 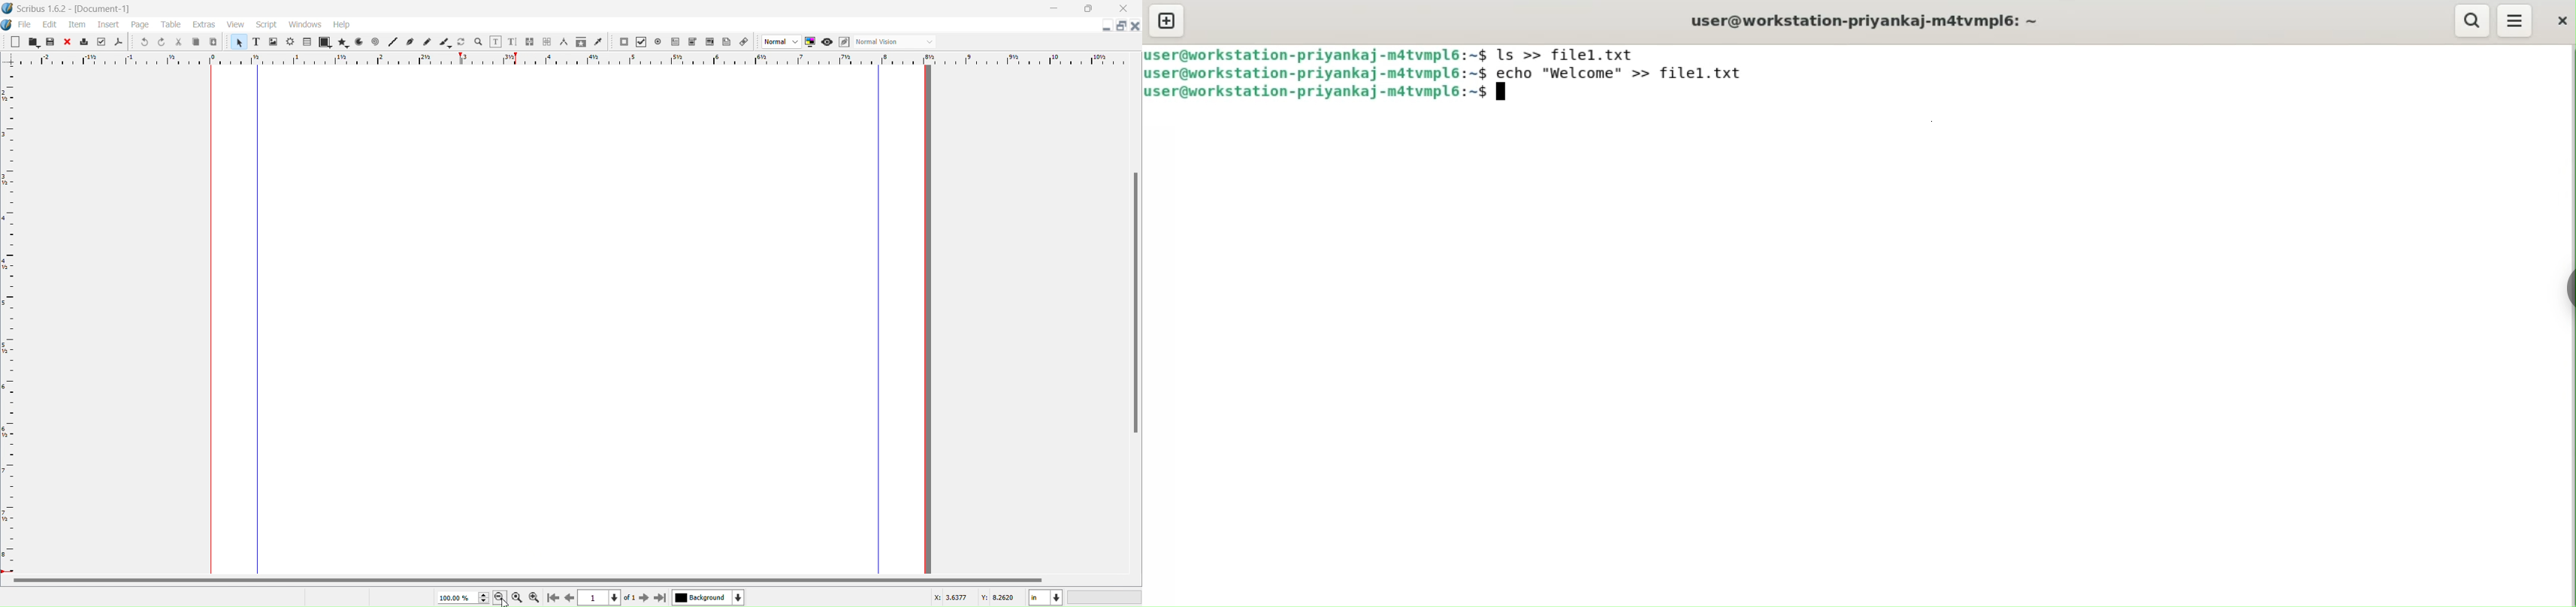 I want to click on Edit Text with Story Editor, so click(x=513, y=42).